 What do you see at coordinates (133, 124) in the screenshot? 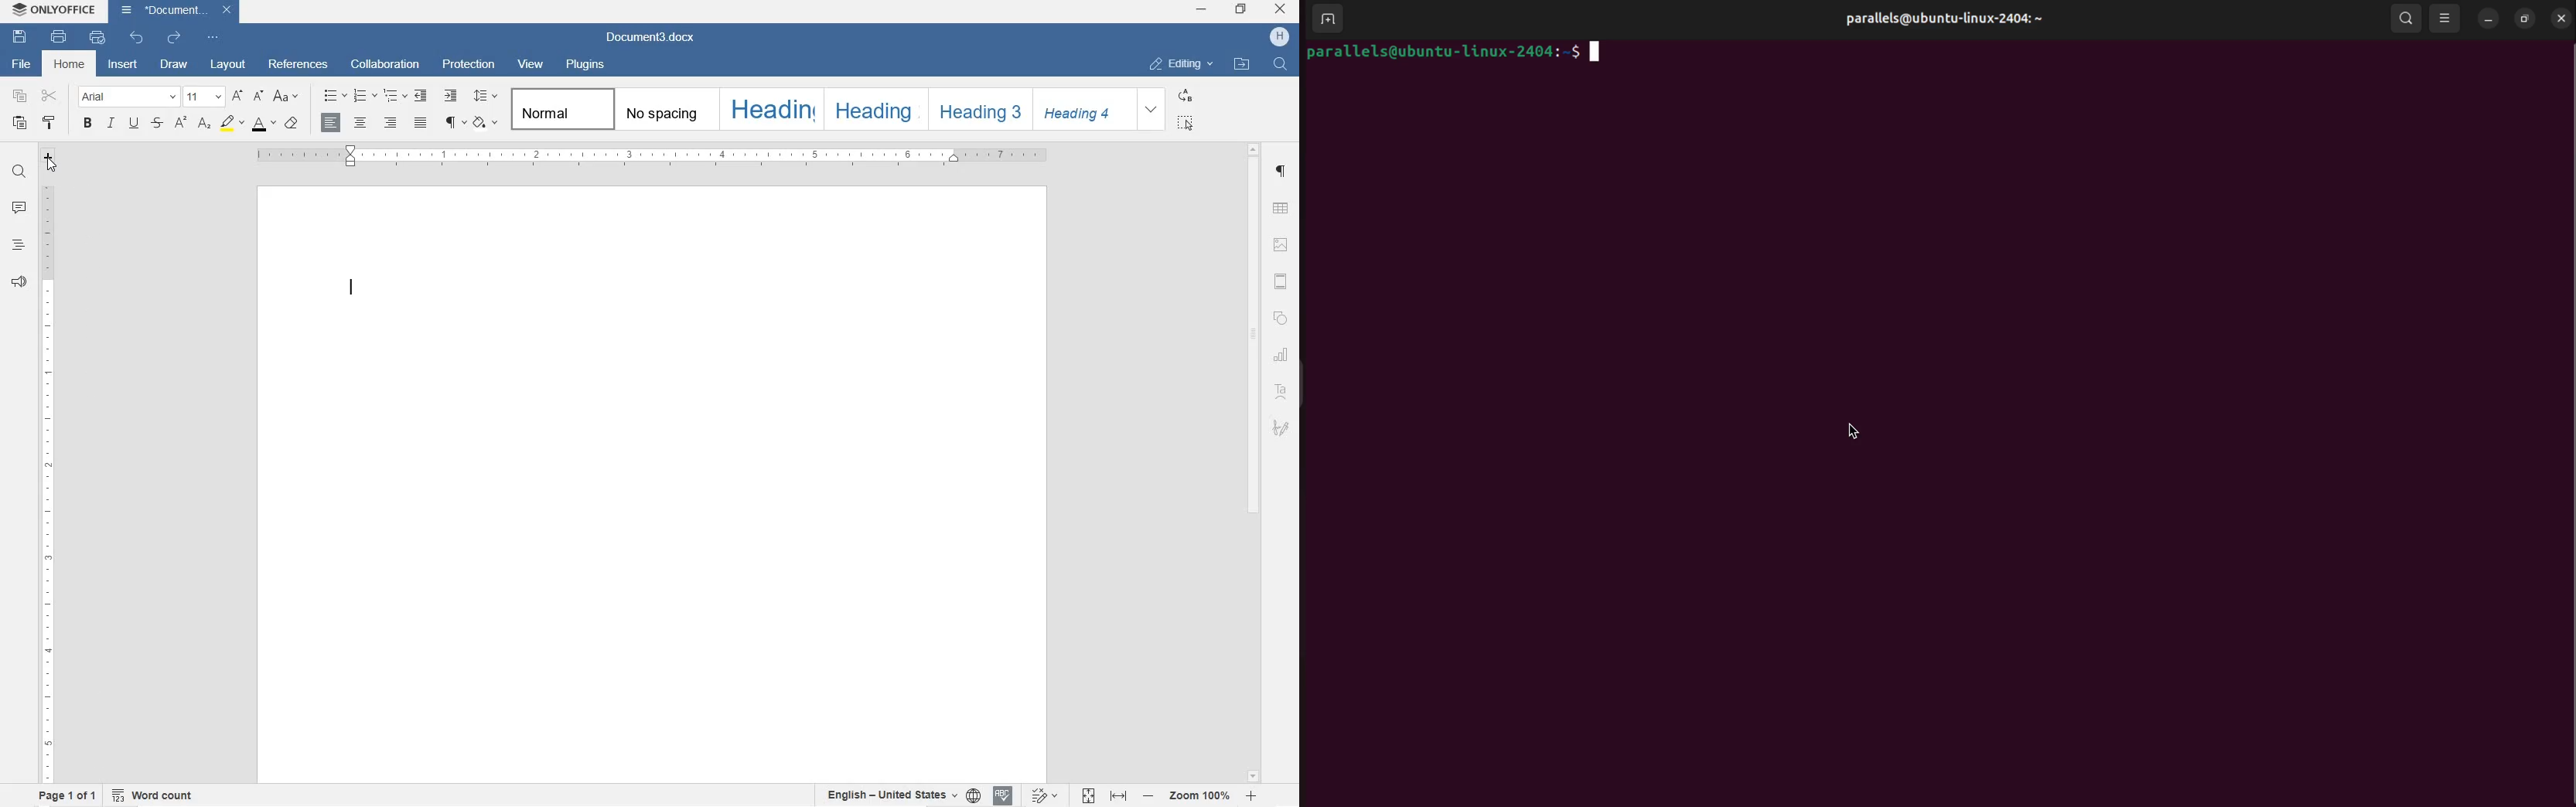
I see `UNDERLINE` at bounding box center [133, 124].